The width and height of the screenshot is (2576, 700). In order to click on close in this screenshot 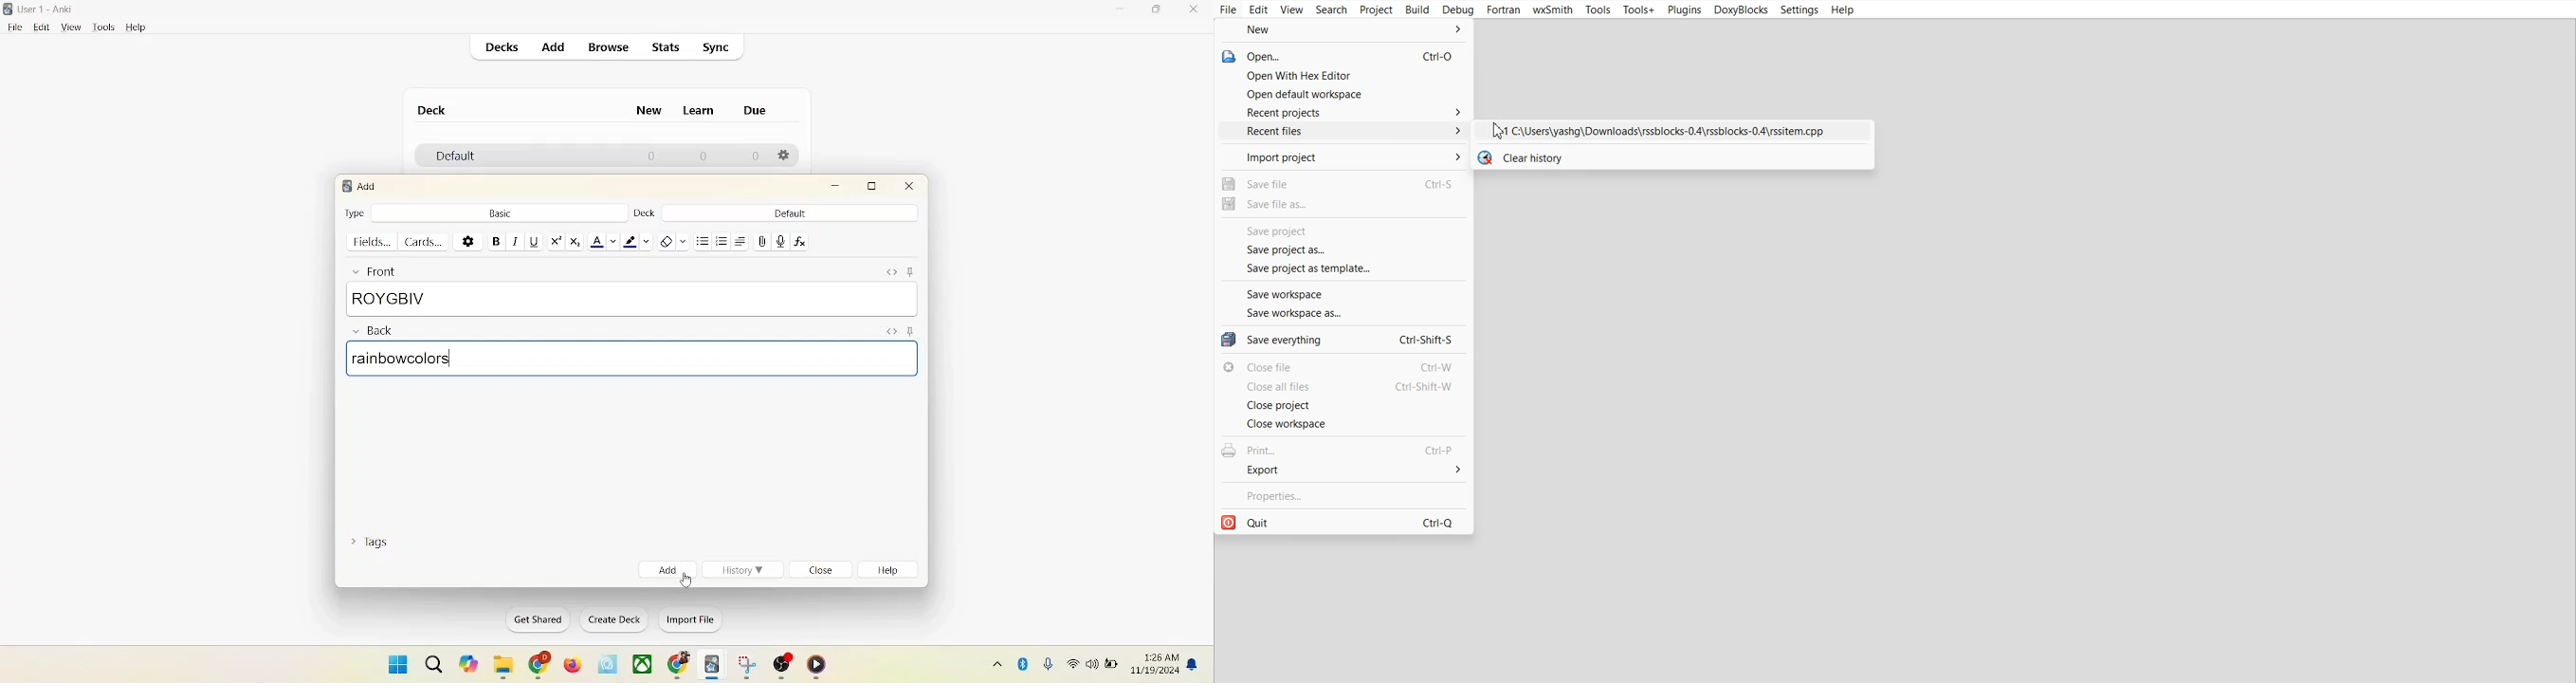, I will do `click(1195, 10)`.